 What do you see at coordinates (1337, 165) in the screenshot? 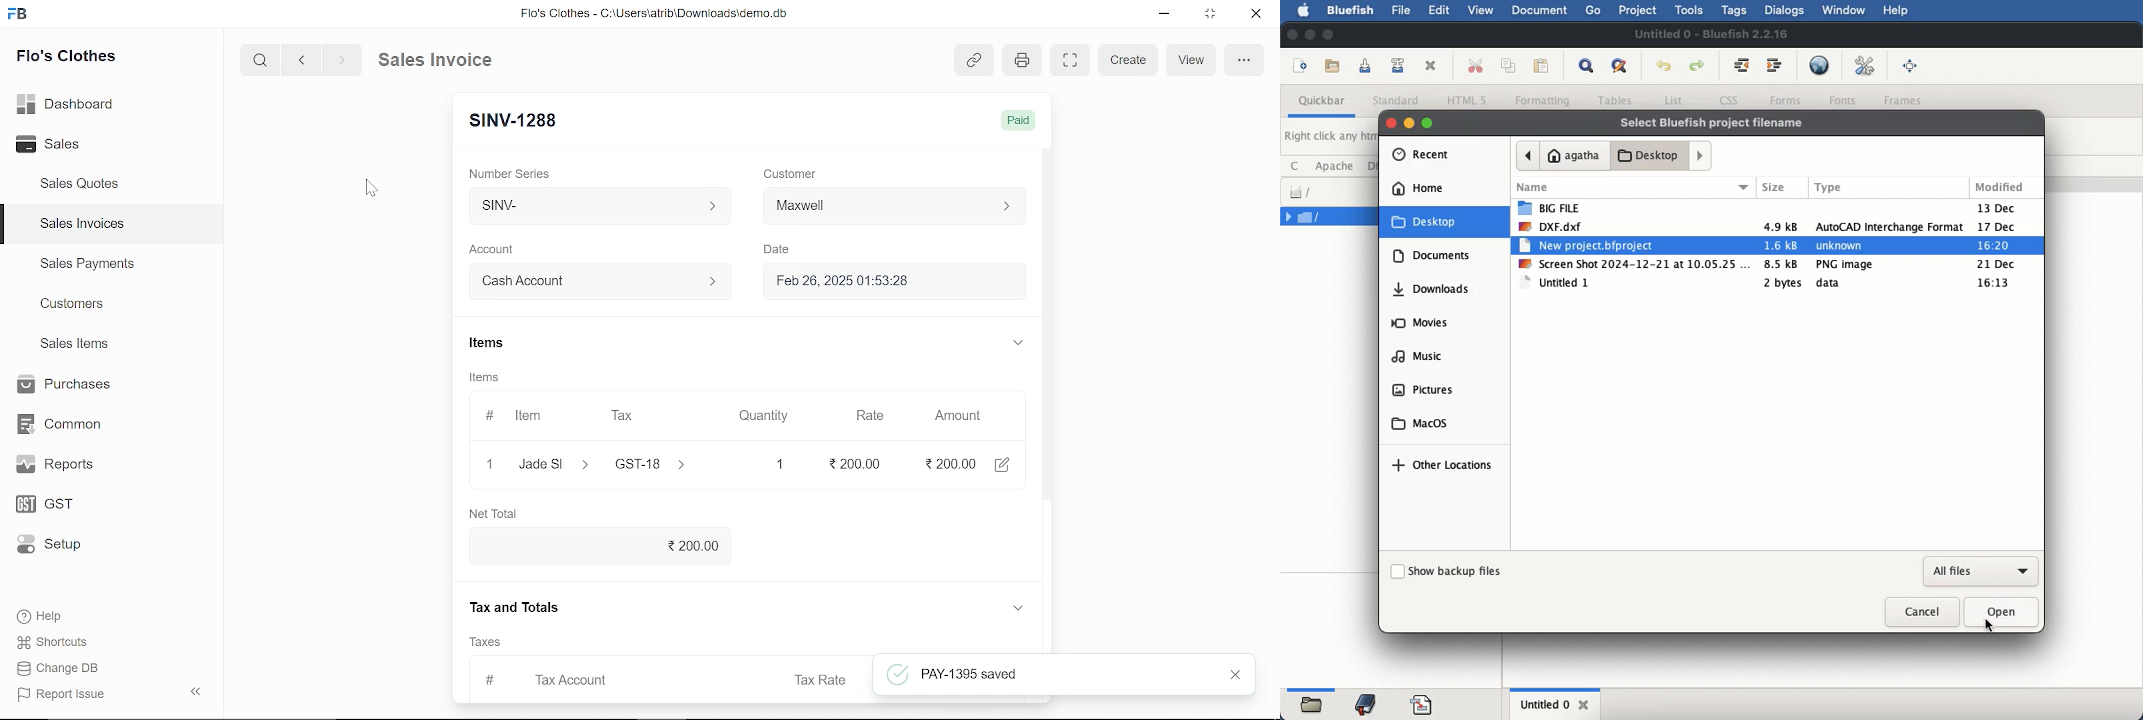
I see `apache` at bounding box center [1337, 165].